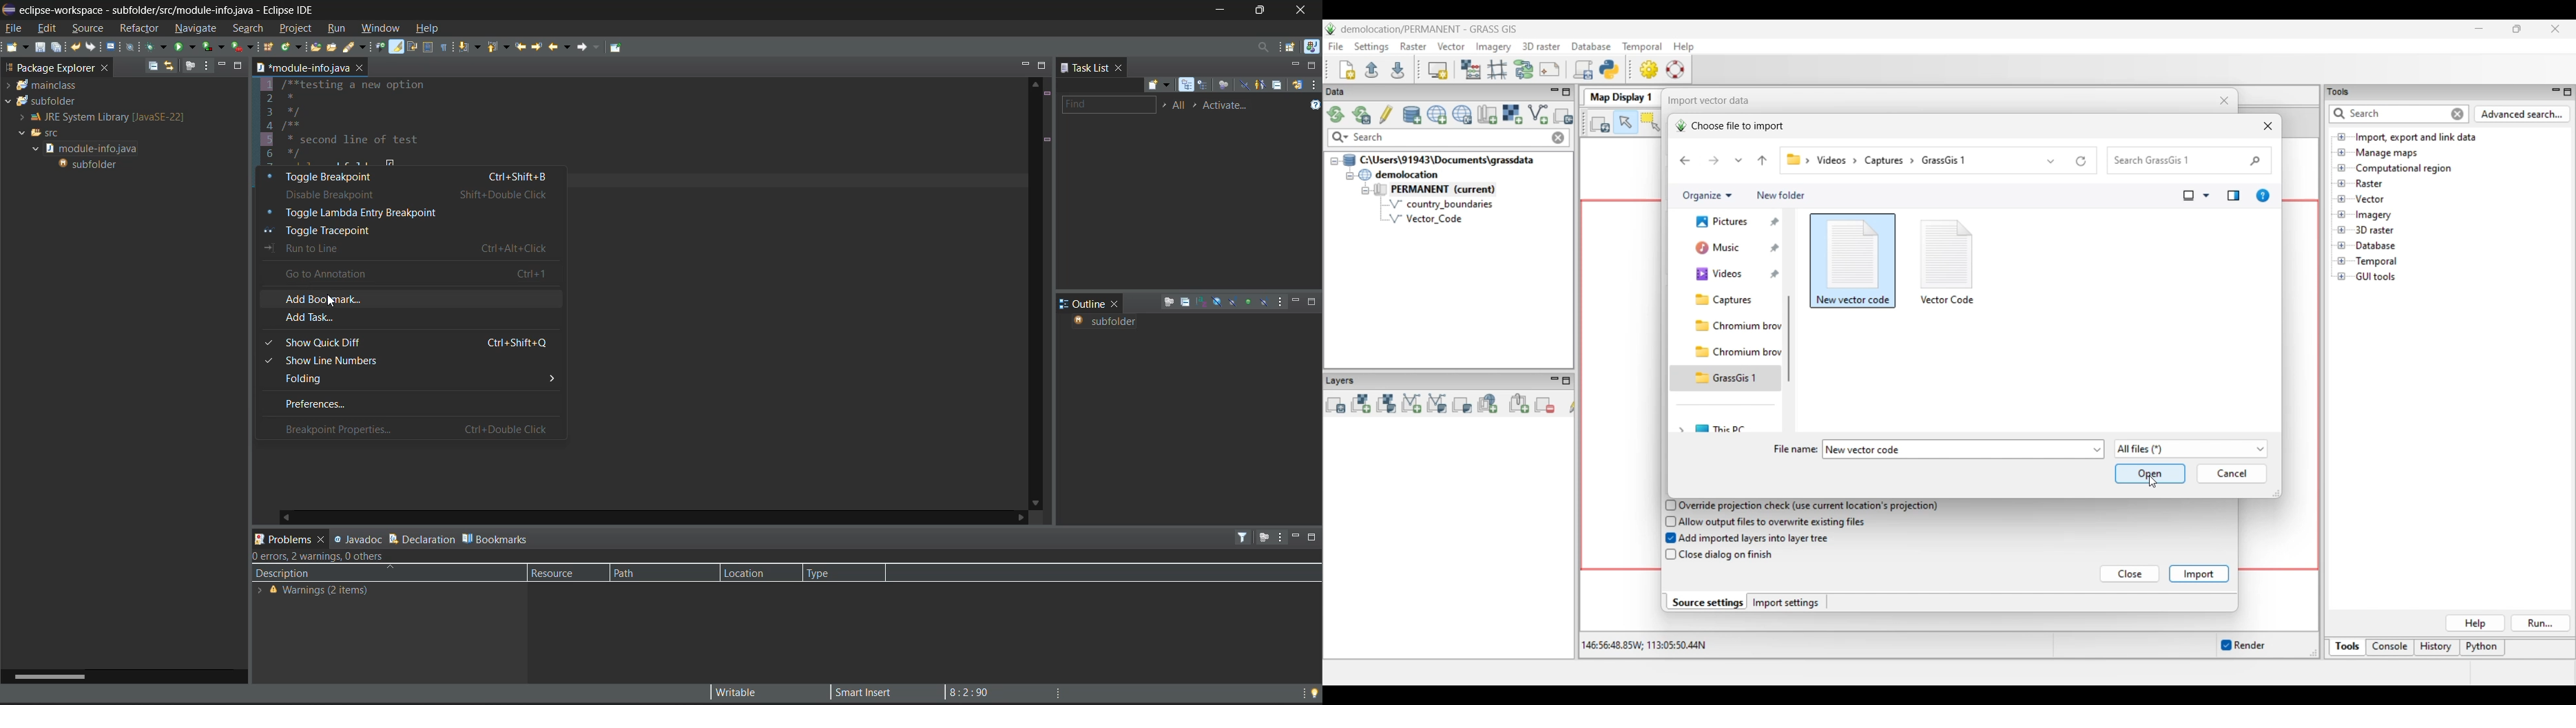 This screenshot has height=728, width=2576. I want to click on synchronize changed, so click(1296, 84).